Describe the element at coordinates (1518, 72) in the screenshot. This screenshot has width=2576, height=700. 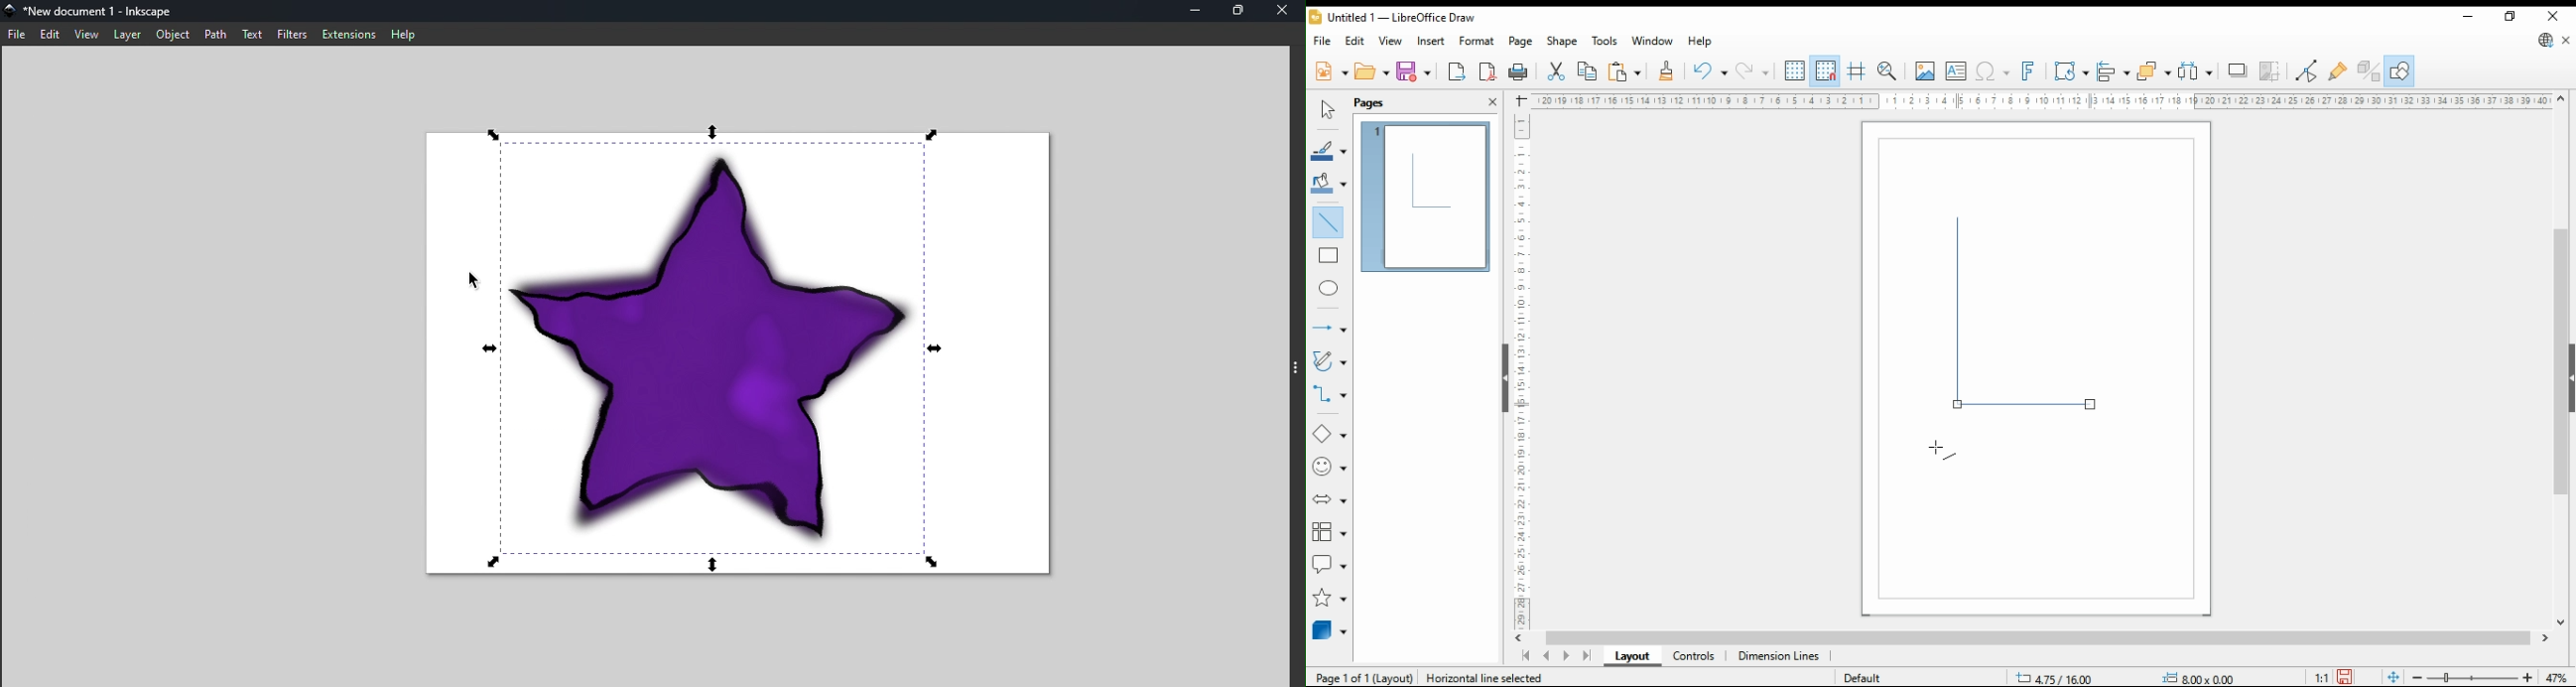
I see `print` at that location.